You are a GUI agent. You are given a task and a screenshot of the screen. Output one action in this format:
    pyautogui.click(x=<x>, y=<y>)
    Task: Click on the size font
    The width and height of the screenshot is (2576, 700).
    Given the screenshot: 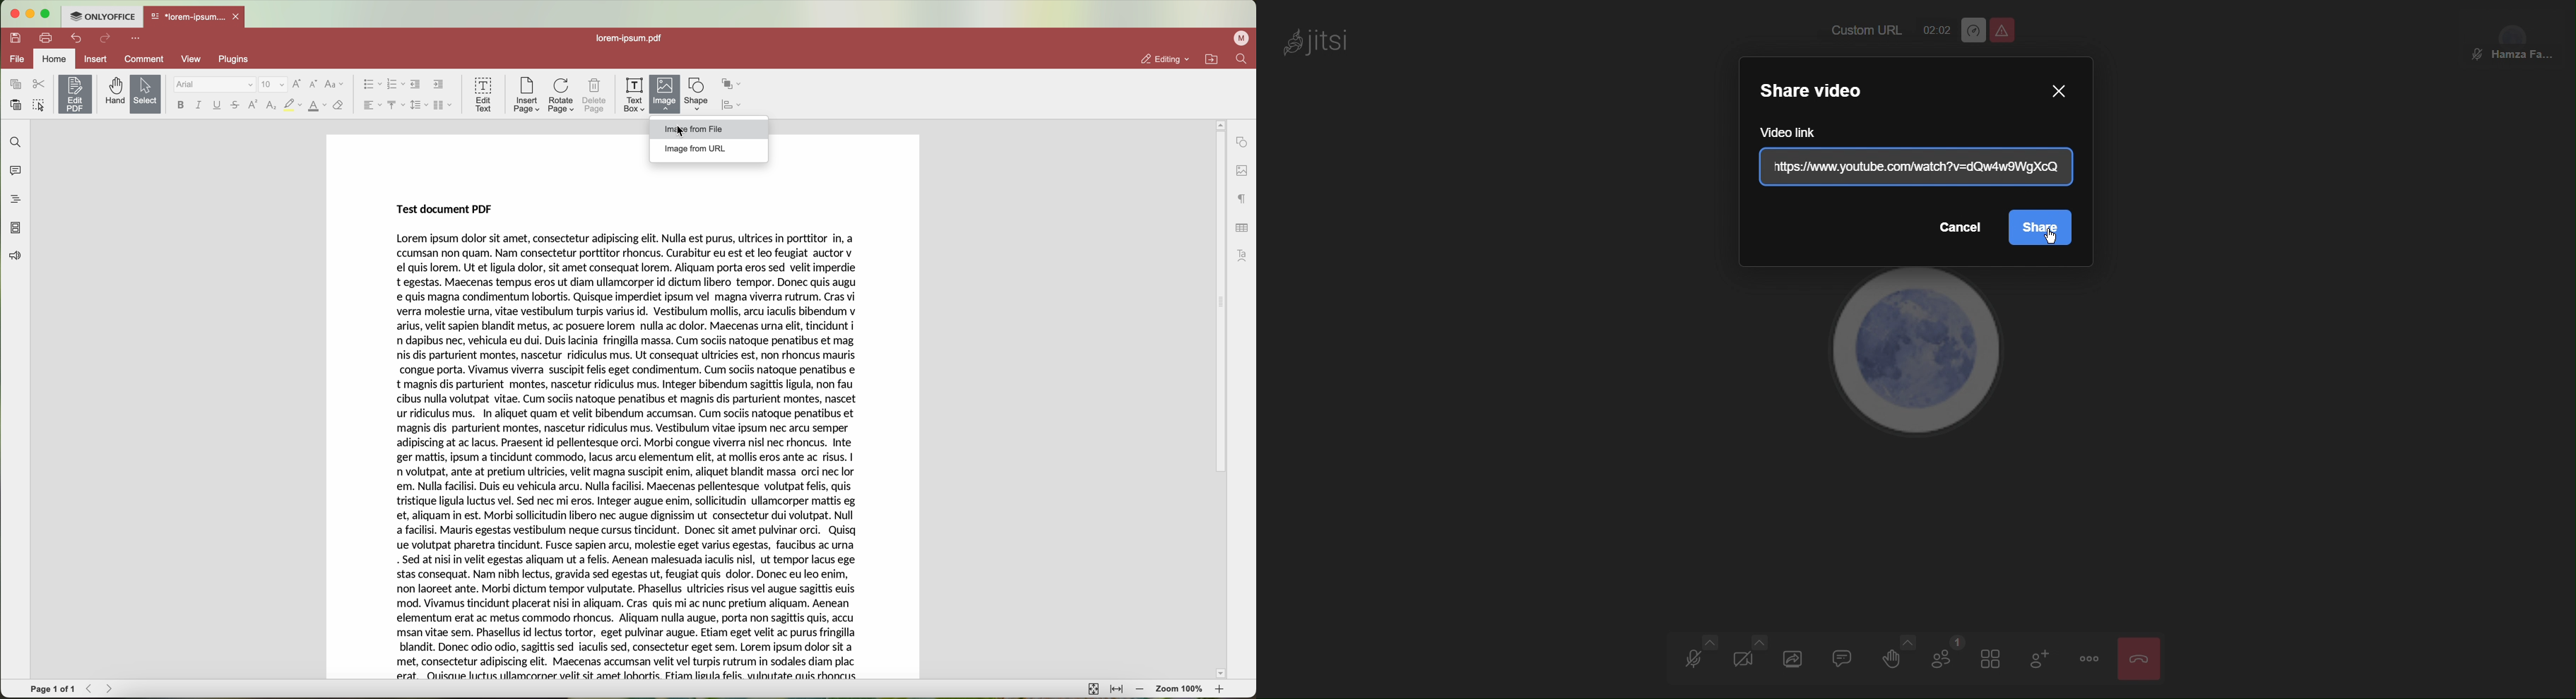 What is the action you would take?
    pyautogui.click(x=273, y=85)
    